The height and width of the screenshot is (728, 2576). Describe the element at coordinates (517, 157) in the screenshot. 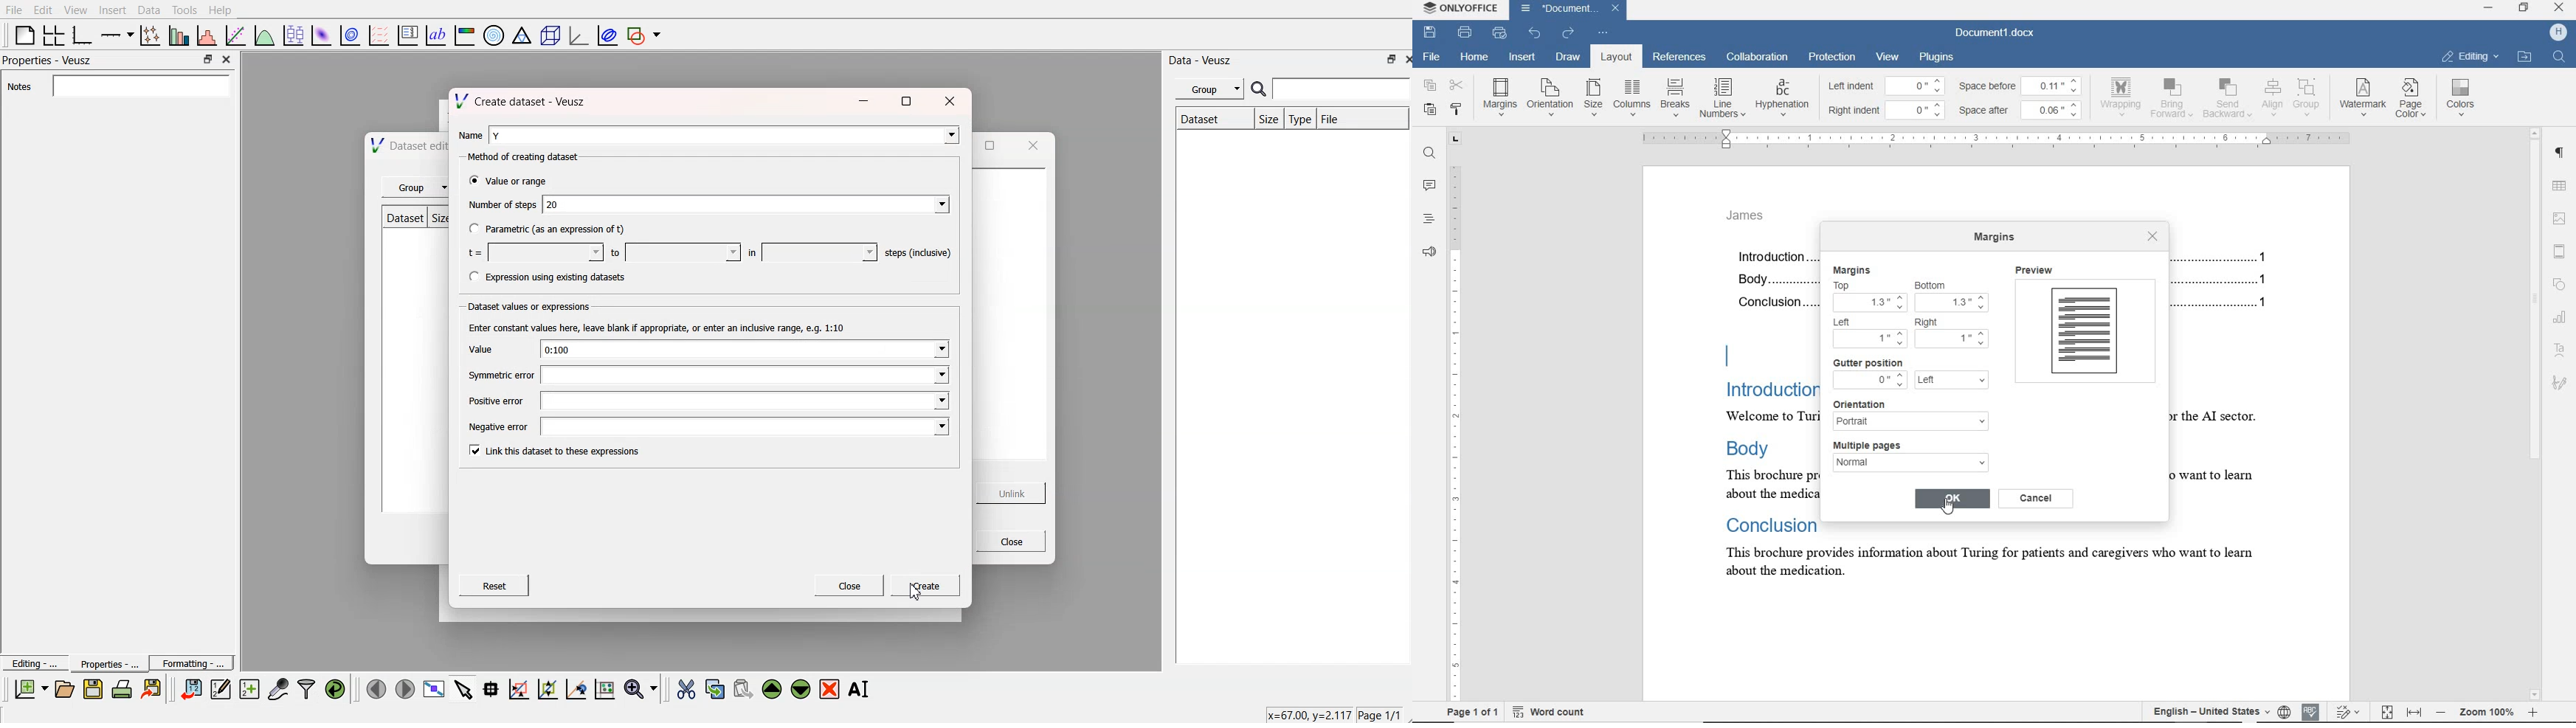

I see `Method of creating dataset` at that location.